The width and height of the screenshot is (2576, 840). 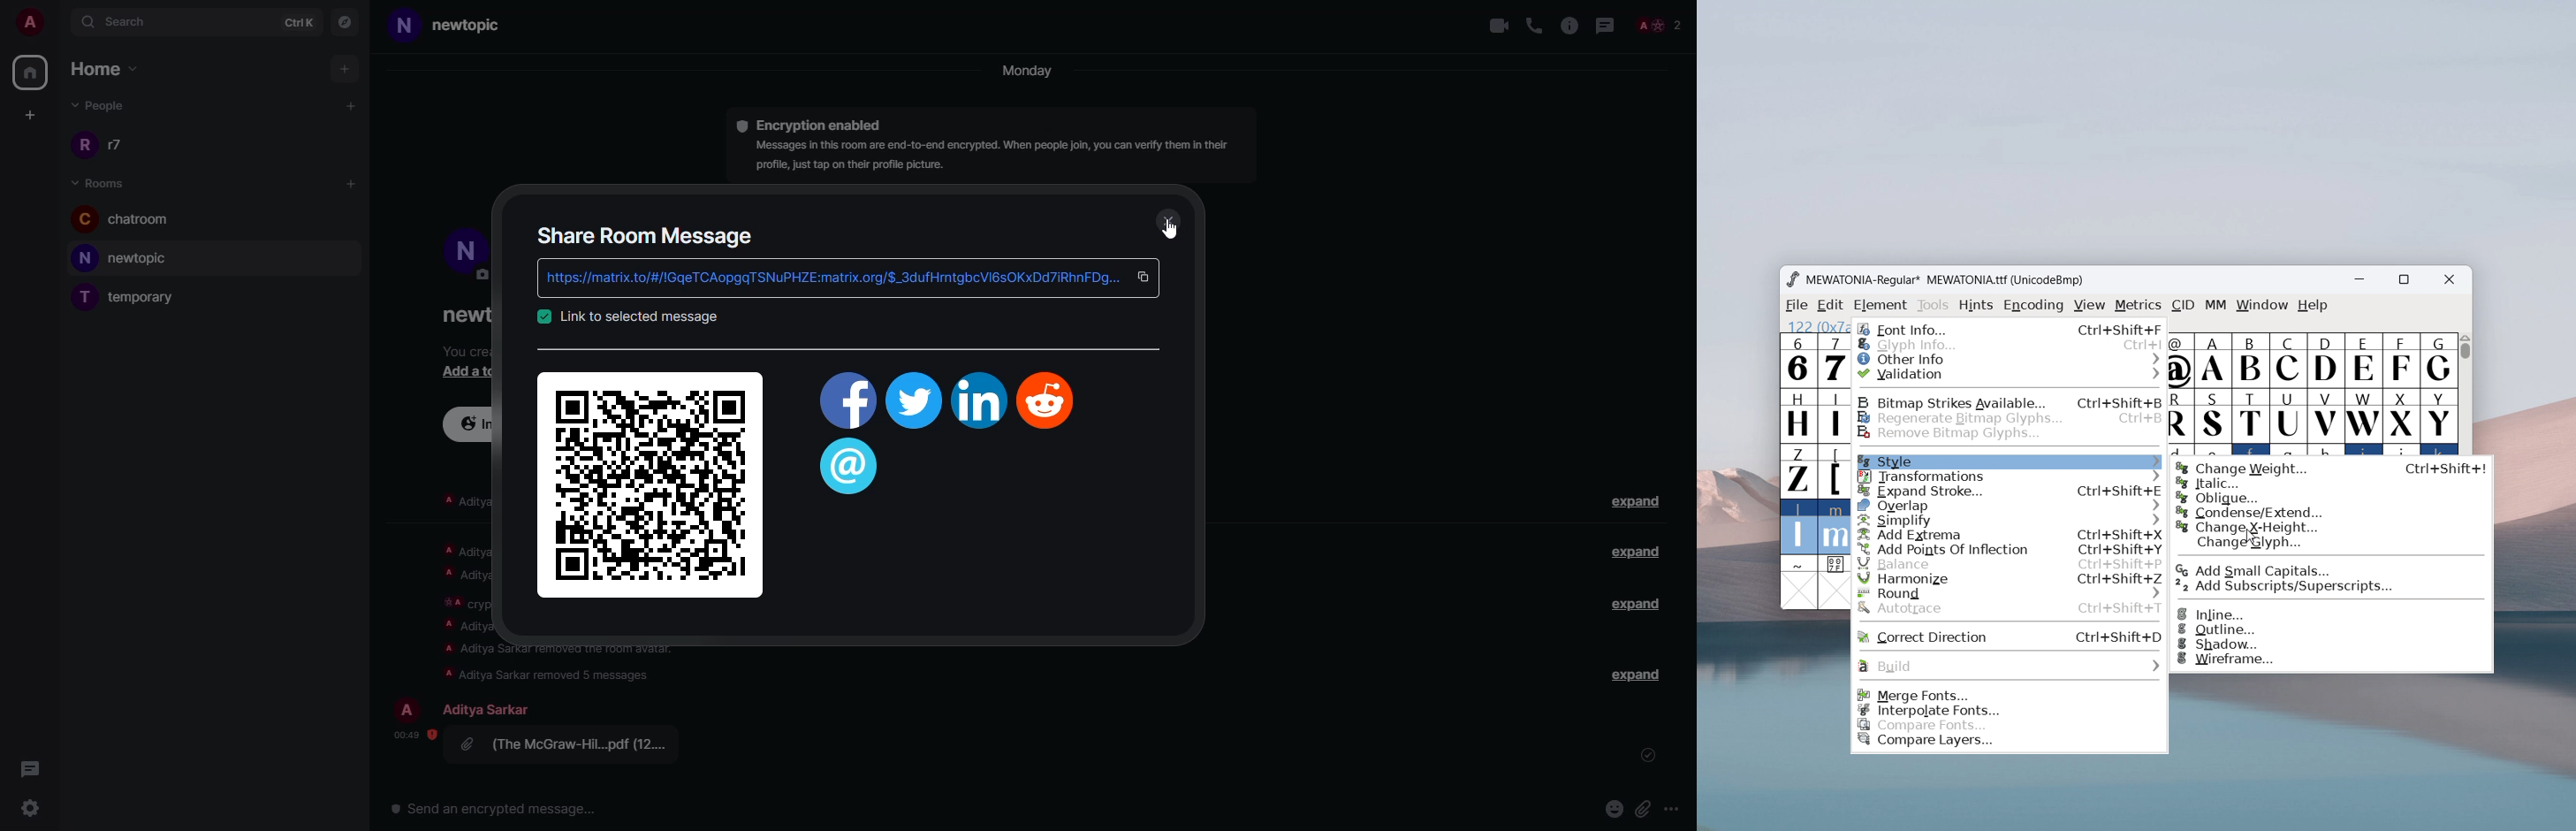 What do you see at coordinates (1630, 603) in the screenshot?
I see `expand` at bounding box center [1630, 603].